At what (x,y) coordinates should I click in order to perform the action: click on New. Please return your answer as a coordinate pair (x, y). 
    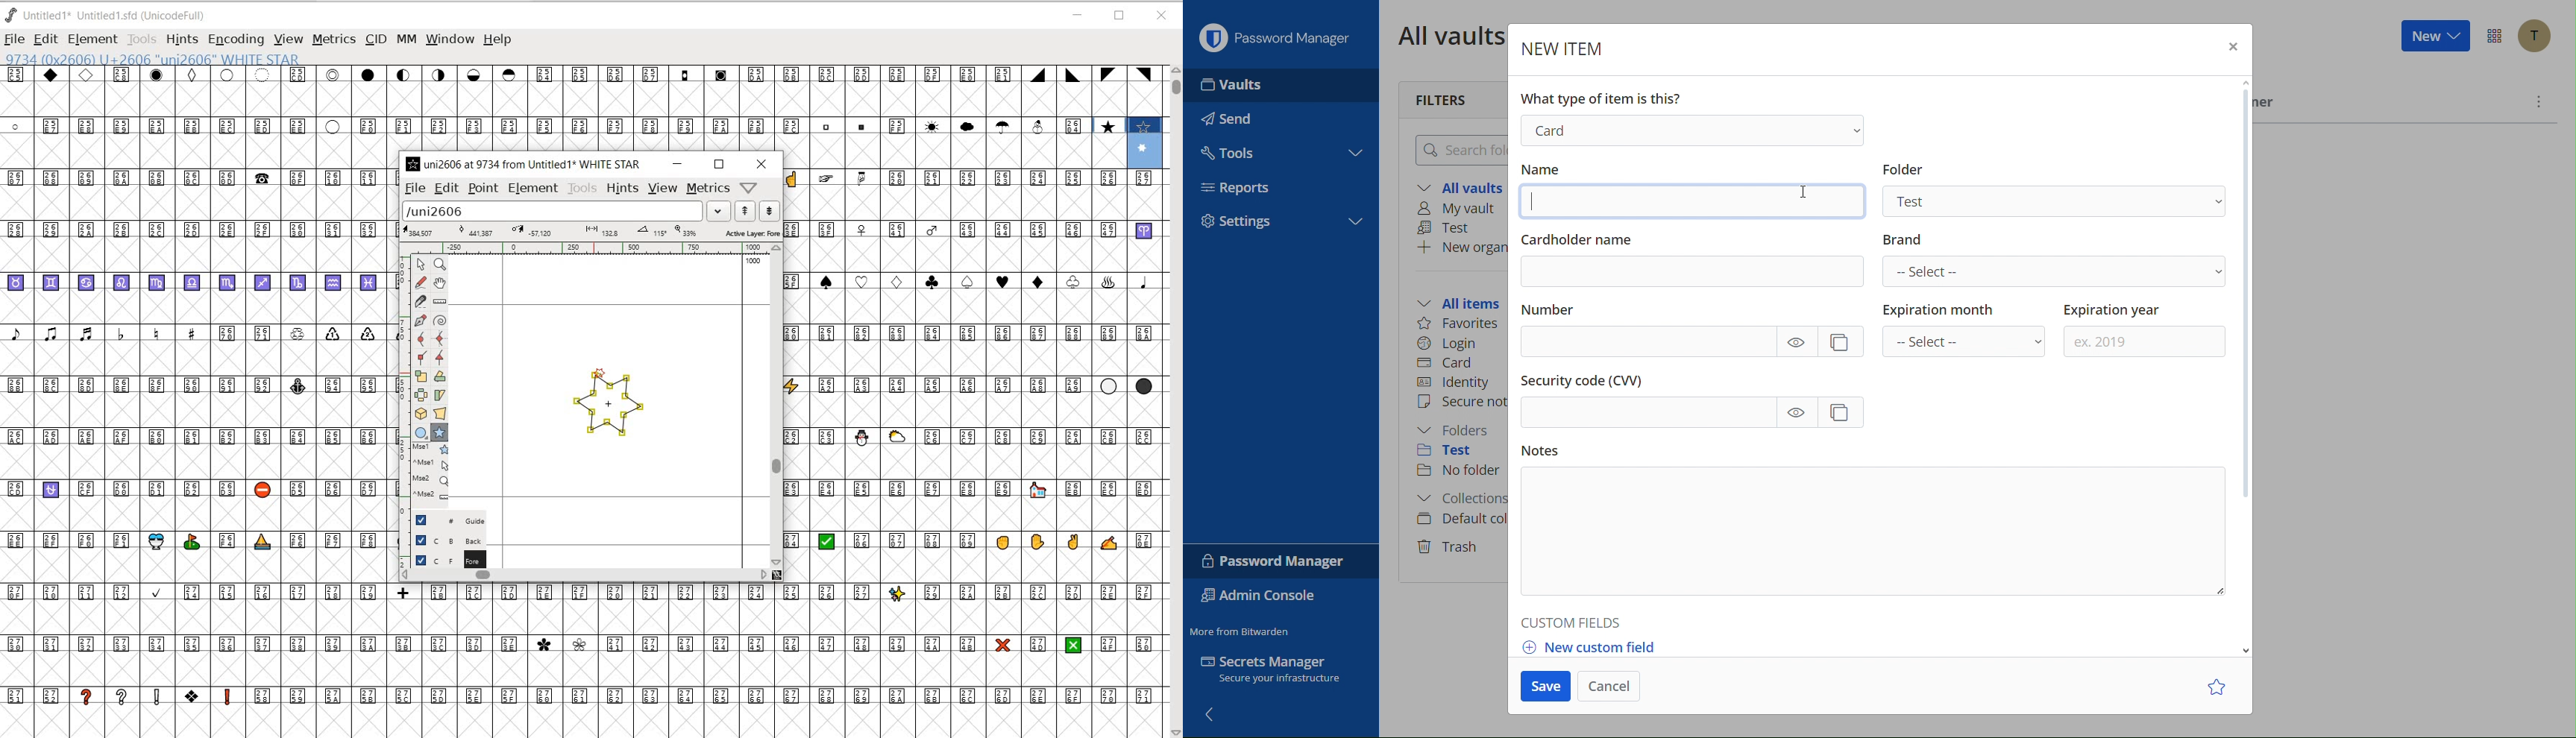
    Looking at the image, I should click on (2434, 35).